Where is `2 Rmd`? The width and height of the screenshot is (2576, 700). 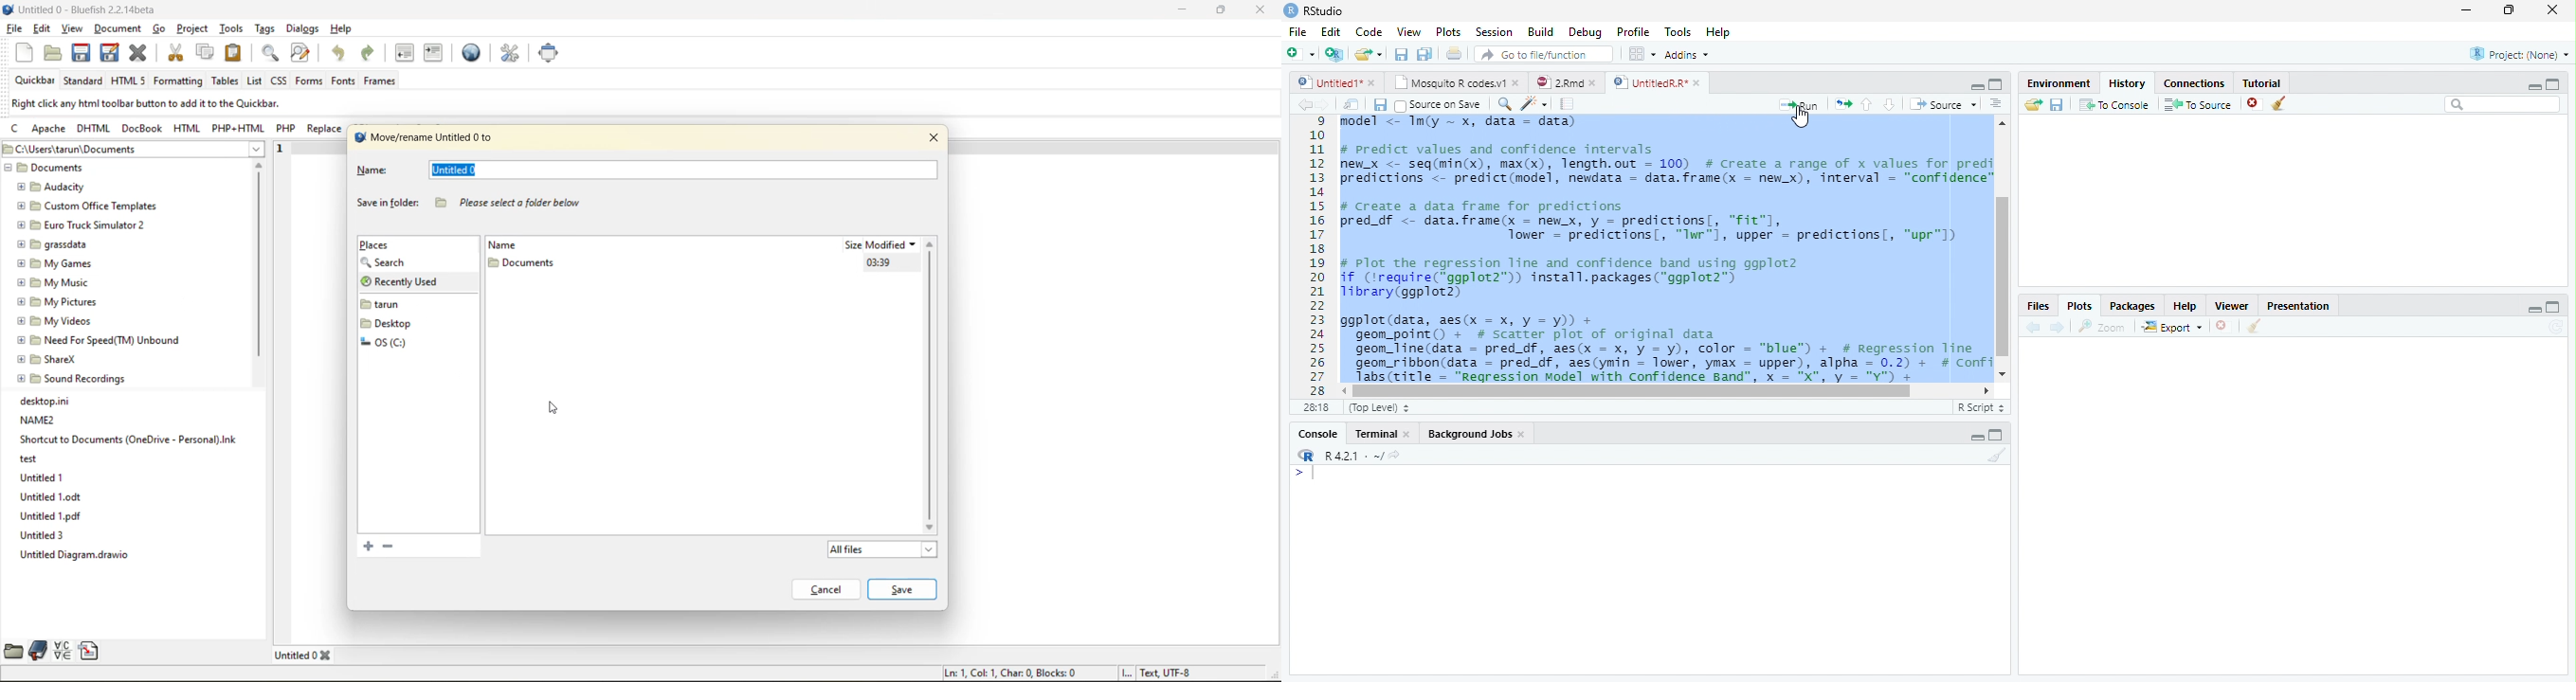
2 Rmd is located at coordinates (1566, 81).